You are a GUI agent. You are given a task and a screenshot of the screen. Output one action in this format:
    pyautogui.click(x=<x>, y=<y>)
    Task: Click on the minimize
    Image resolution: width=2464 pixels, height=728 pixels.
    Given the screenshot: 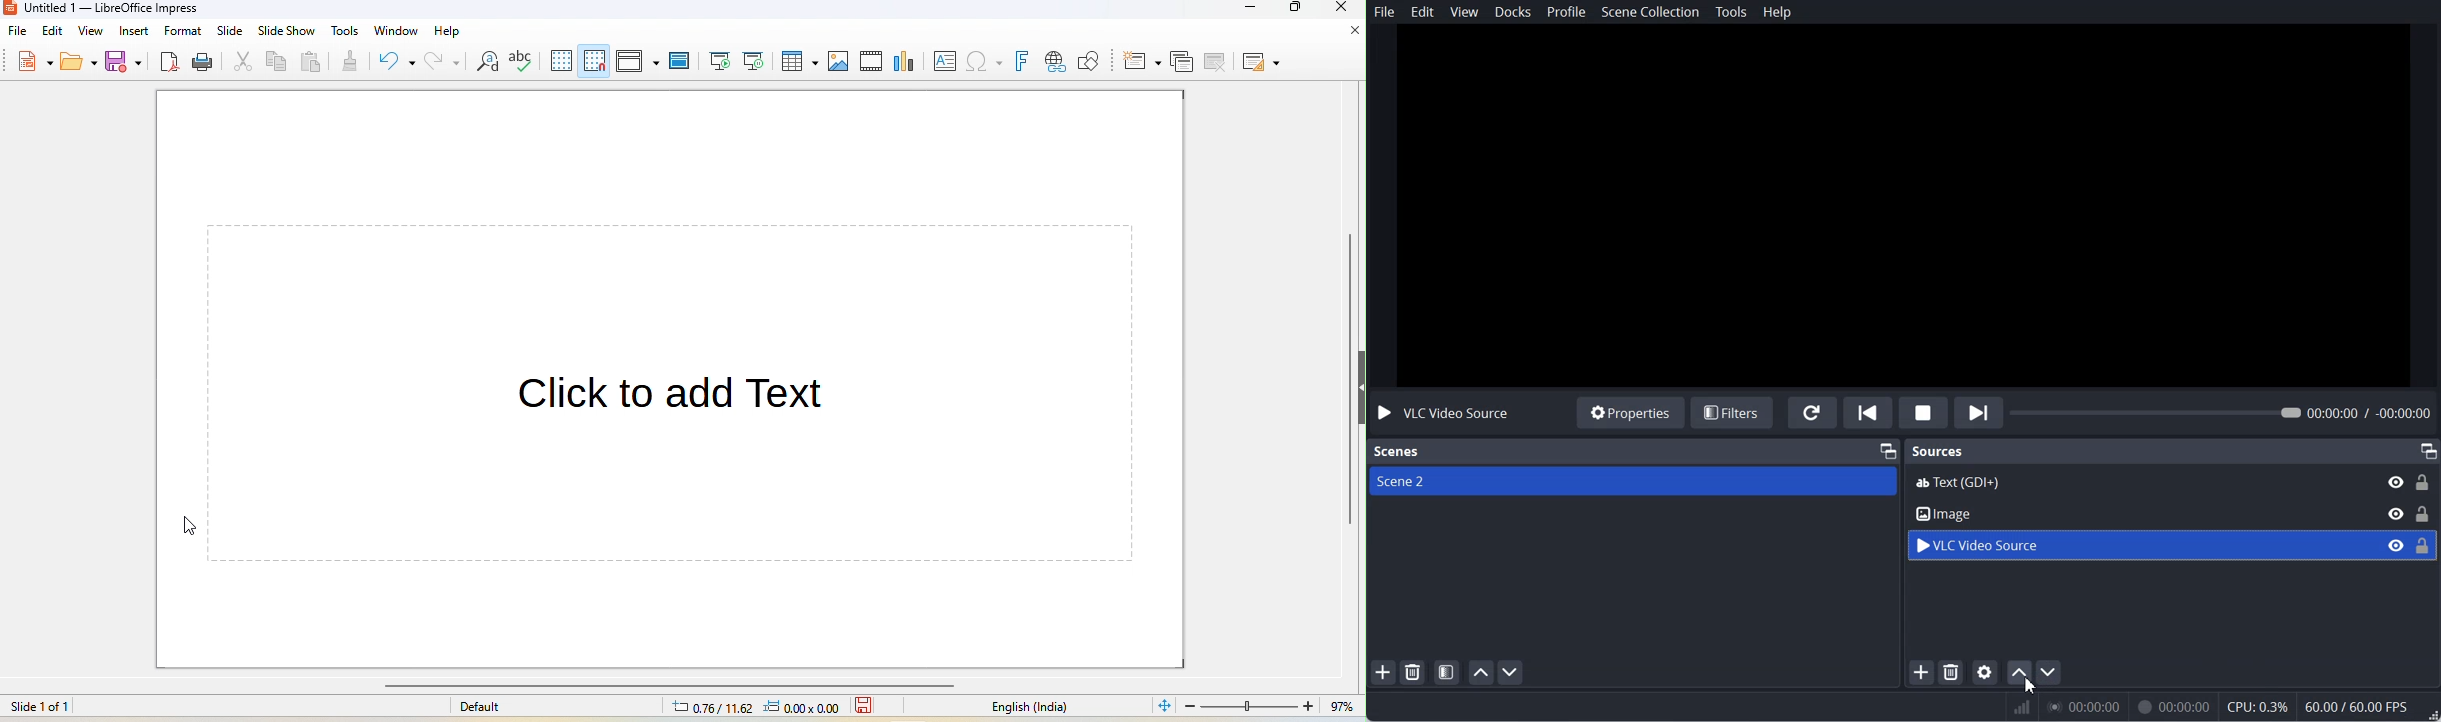 What is the action you would take?
    pyautogui.click(x=1245, y=10)
    